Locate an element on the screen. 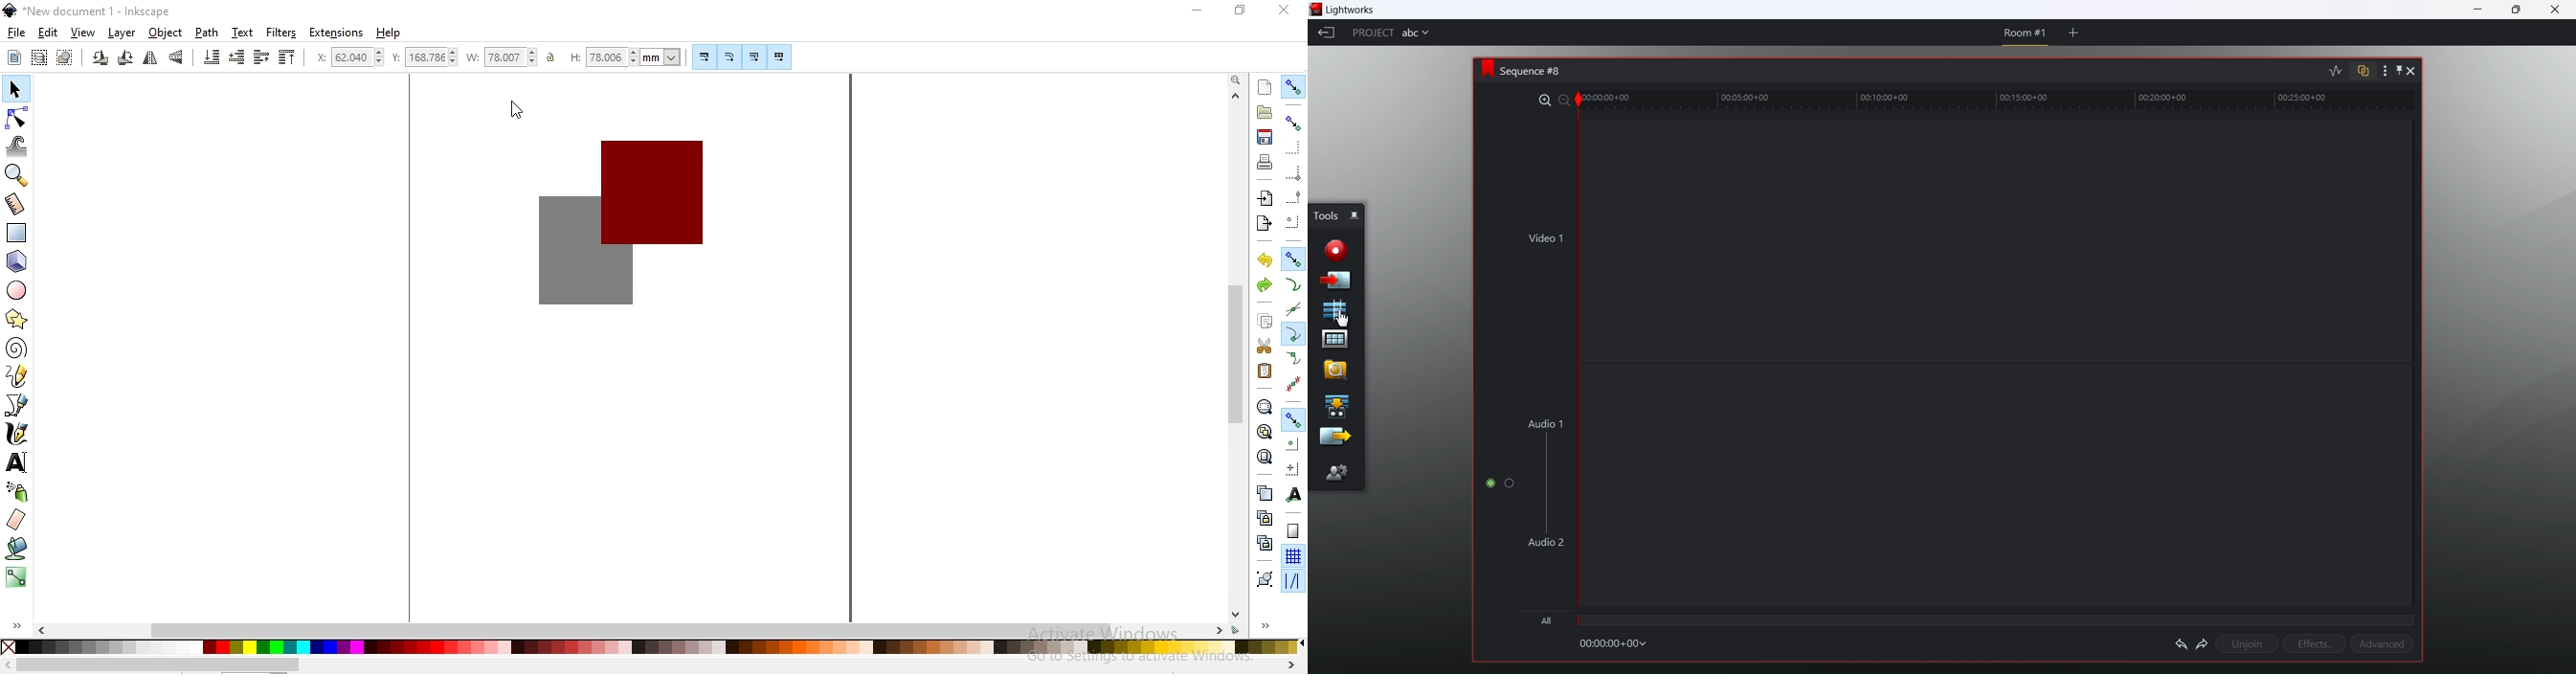 The height and width of the screenshot is (700, 2576). scrollbar is located at coordinates (158, 665).